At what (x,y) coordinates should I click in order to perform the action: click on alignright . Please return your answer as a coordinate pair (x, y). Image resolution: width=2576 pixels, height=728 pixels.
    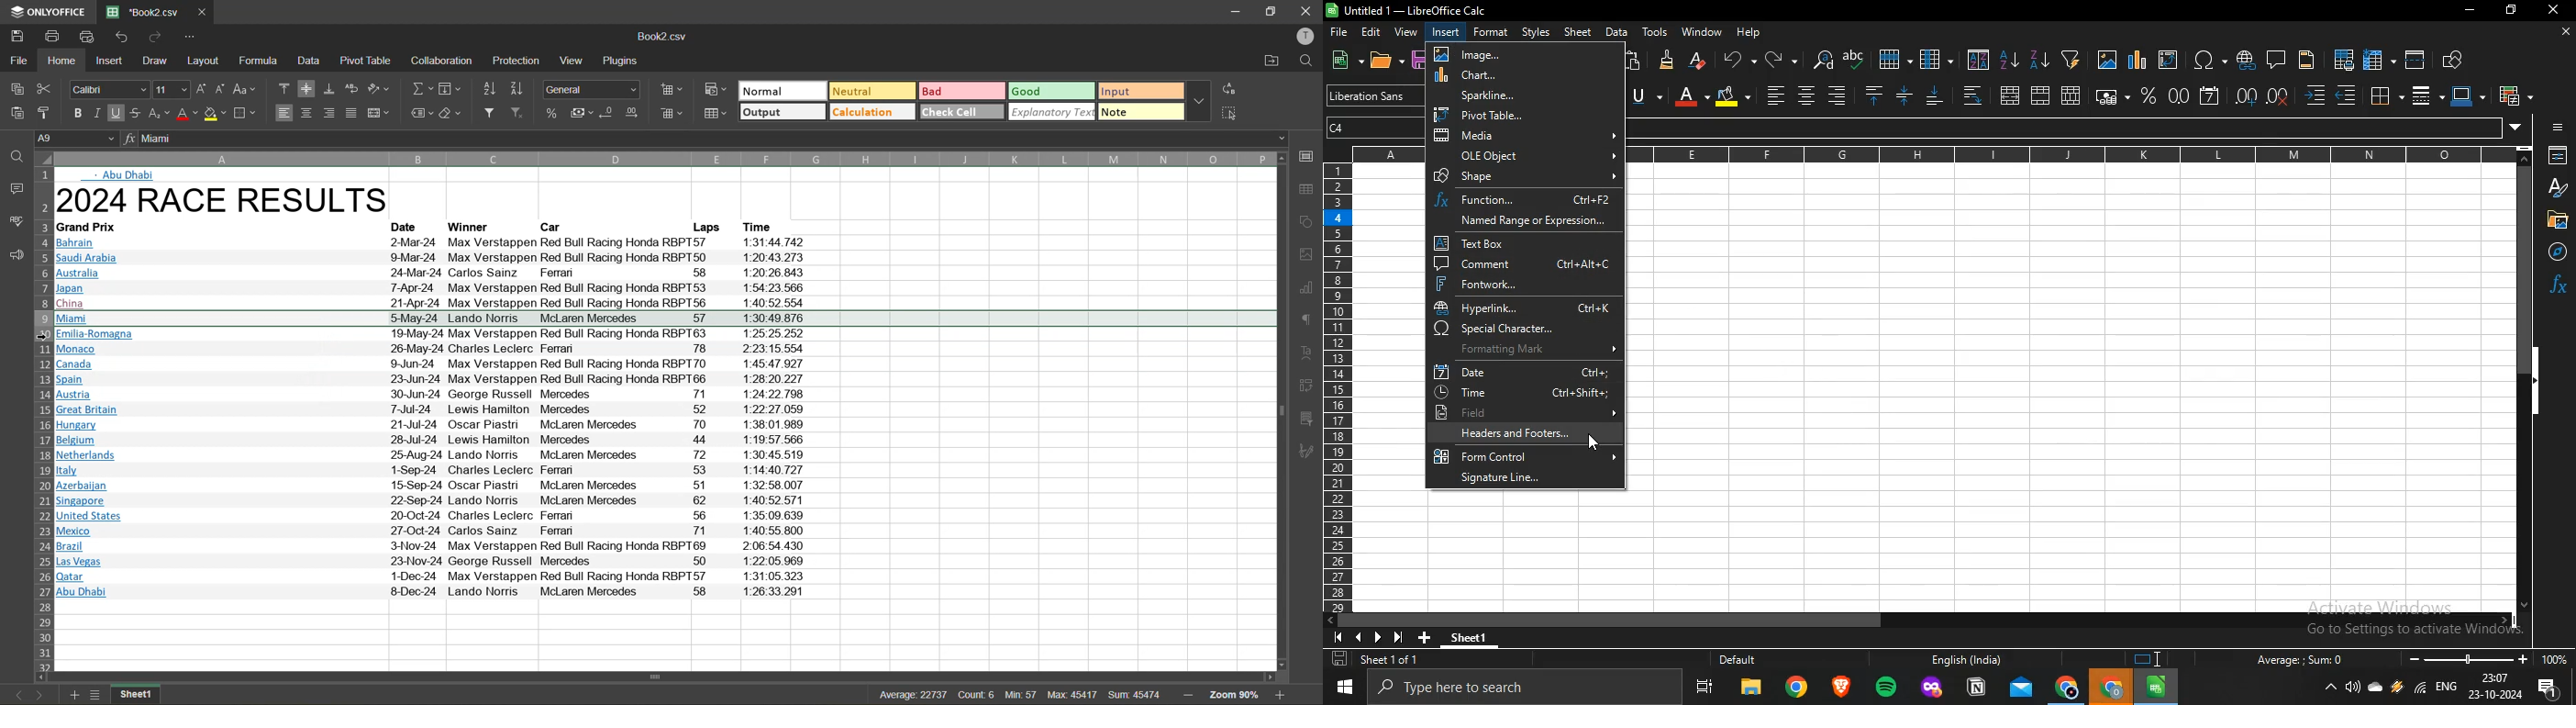
    Looking at the image, I should click on (1775, 94).